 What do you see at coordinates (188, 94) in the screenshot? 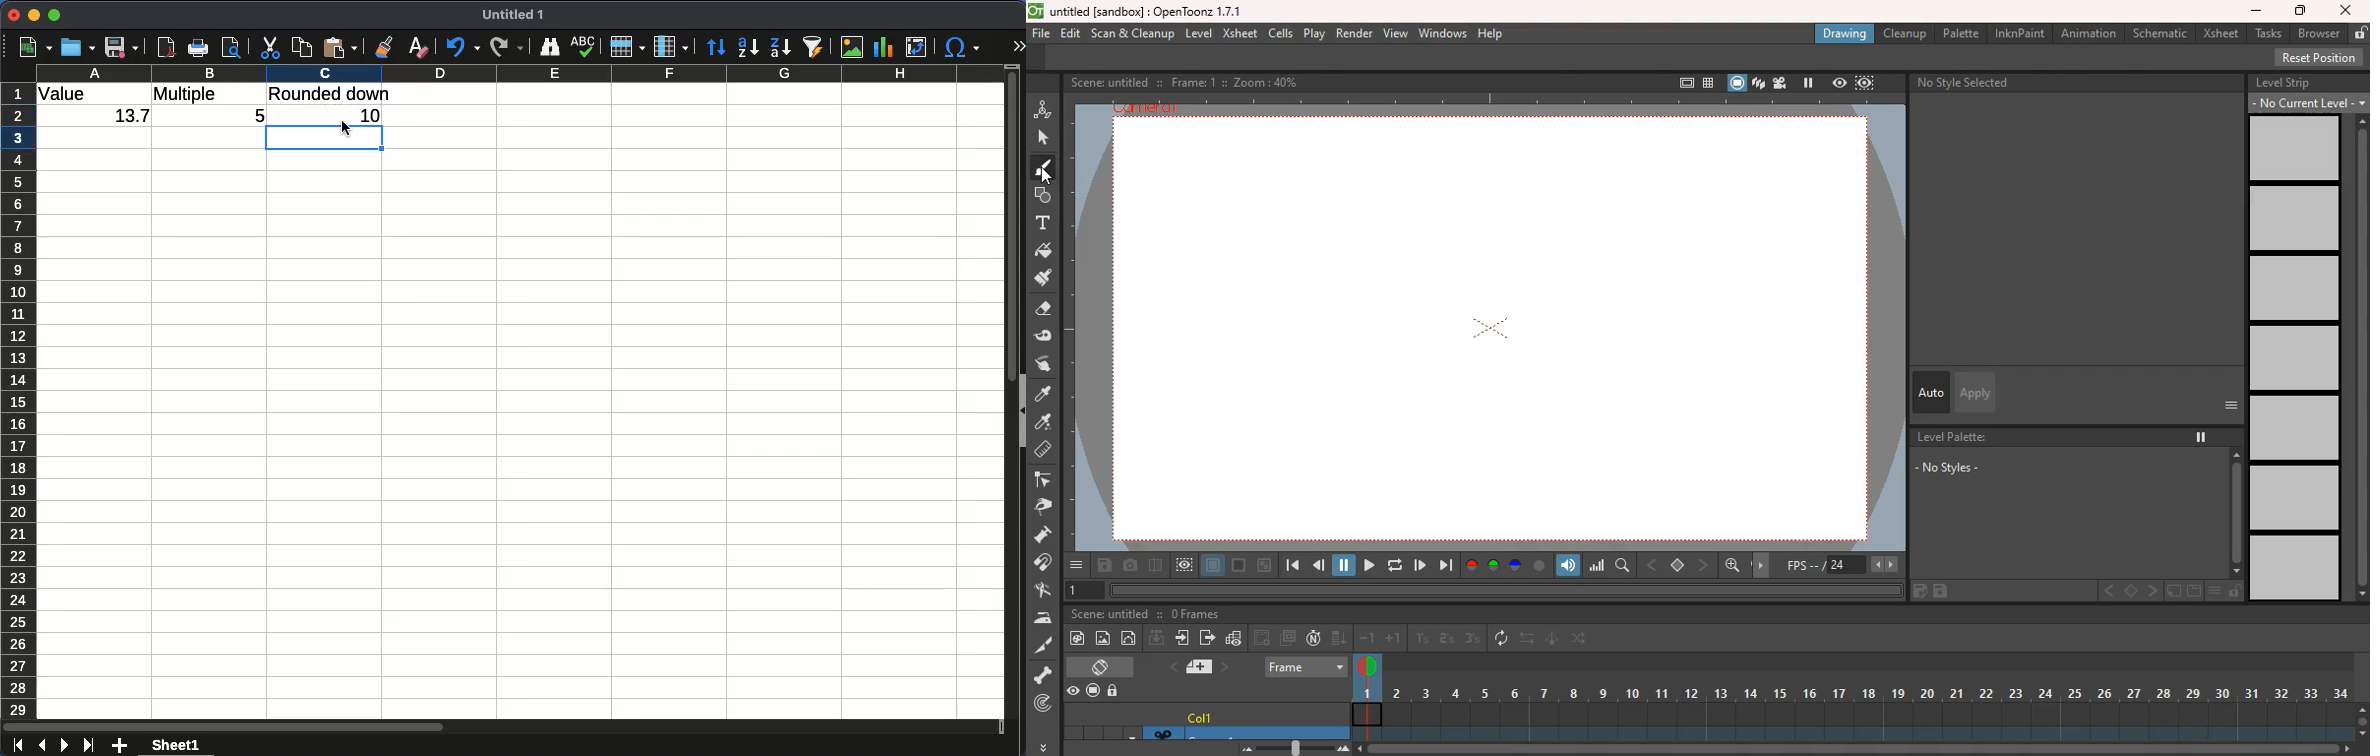
I see `multiple` at bounding box center [188, 94].